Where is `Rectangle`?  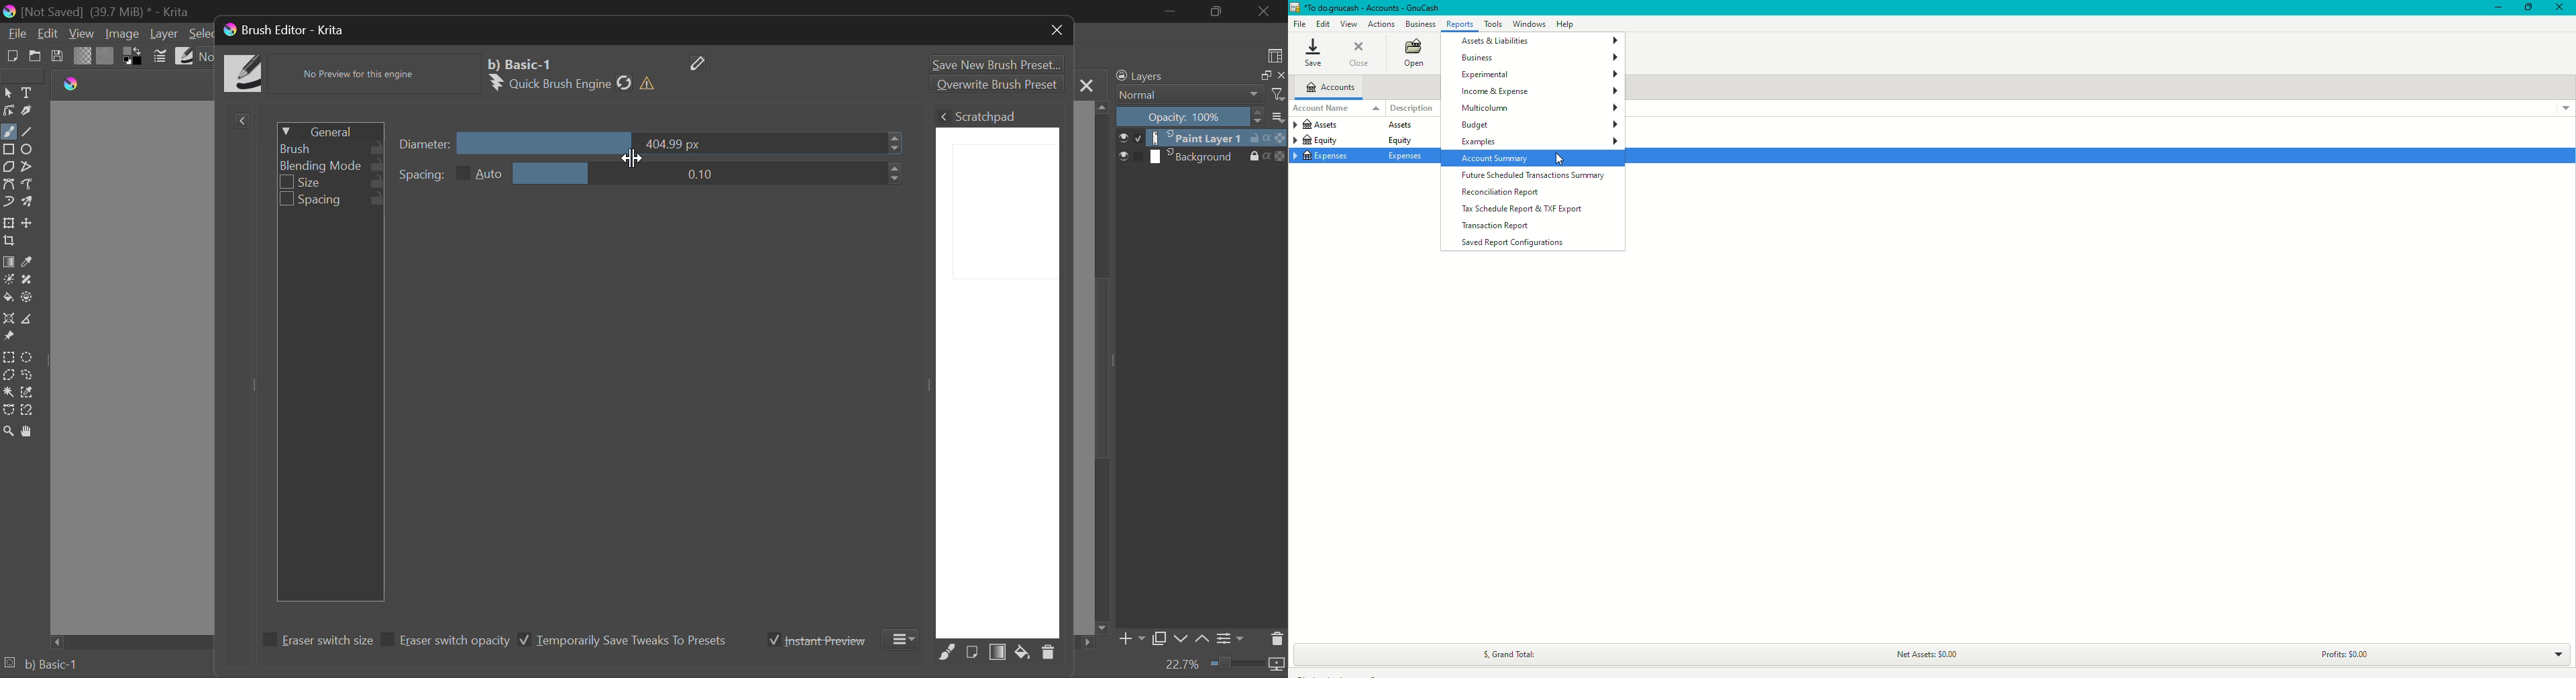
Rectangle is located at coordinates (8, 148).